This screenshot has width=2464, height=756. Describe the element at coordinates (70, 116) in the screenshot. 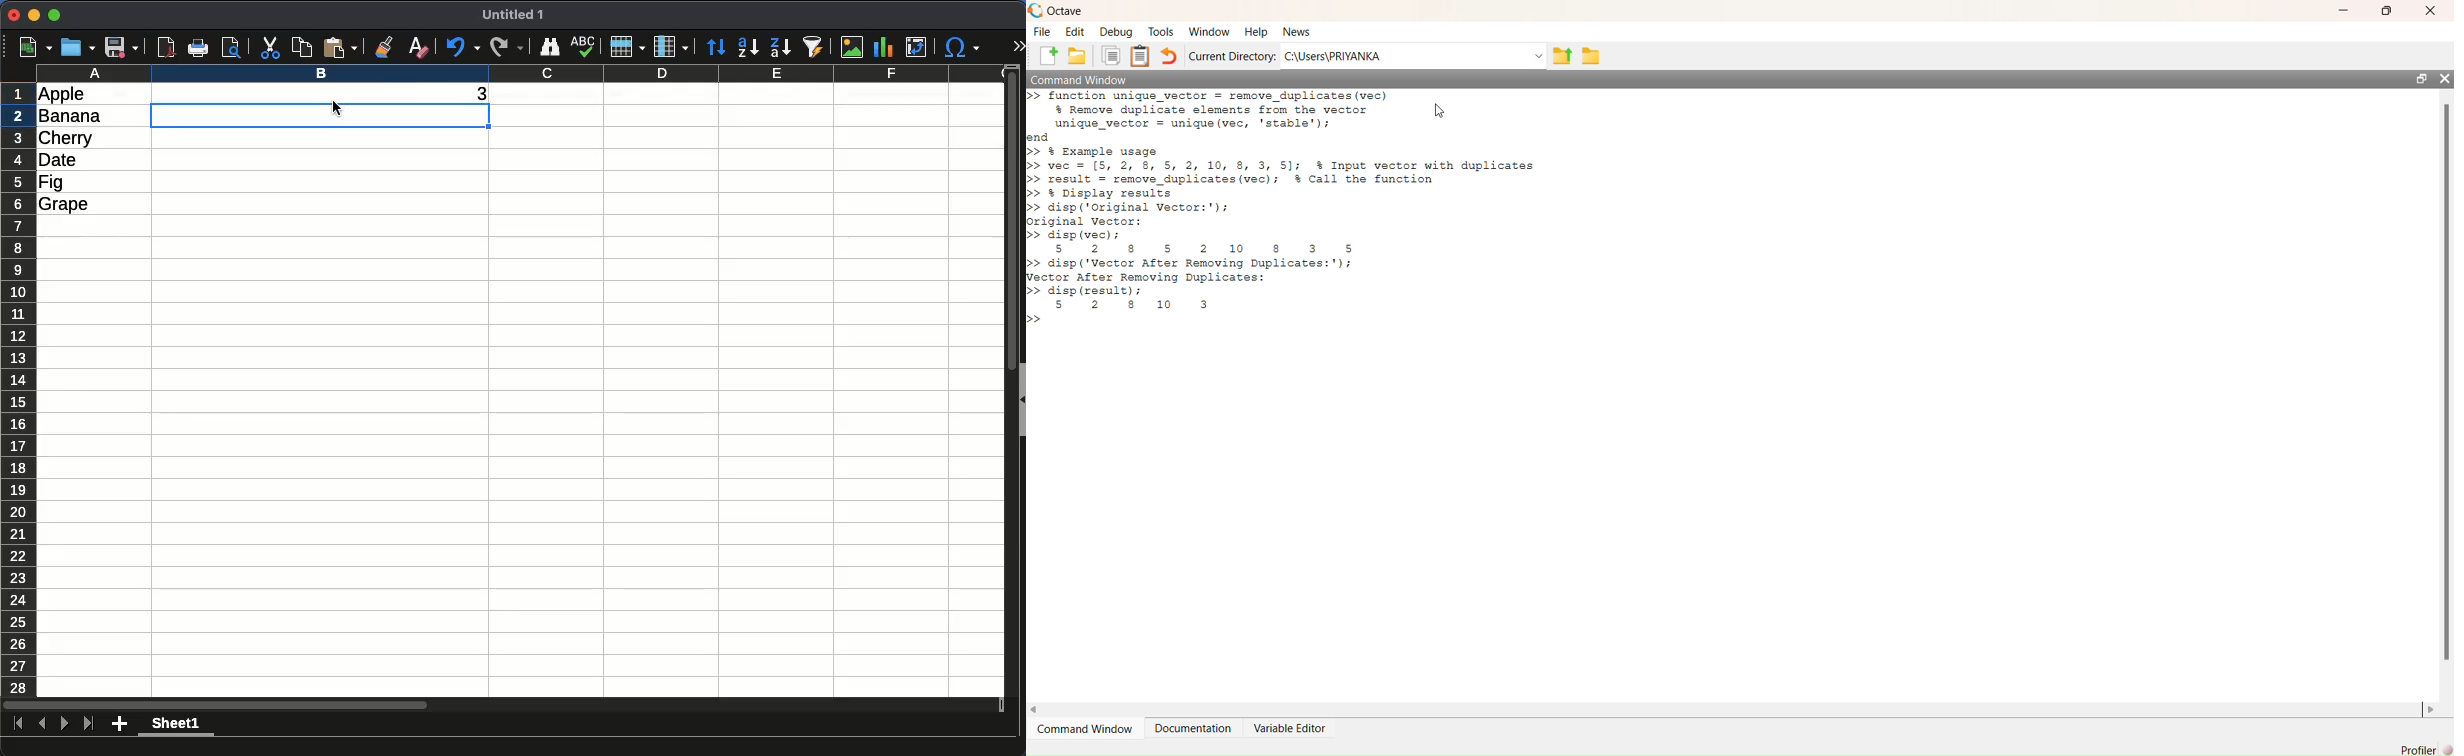

I see `banana` at that location.